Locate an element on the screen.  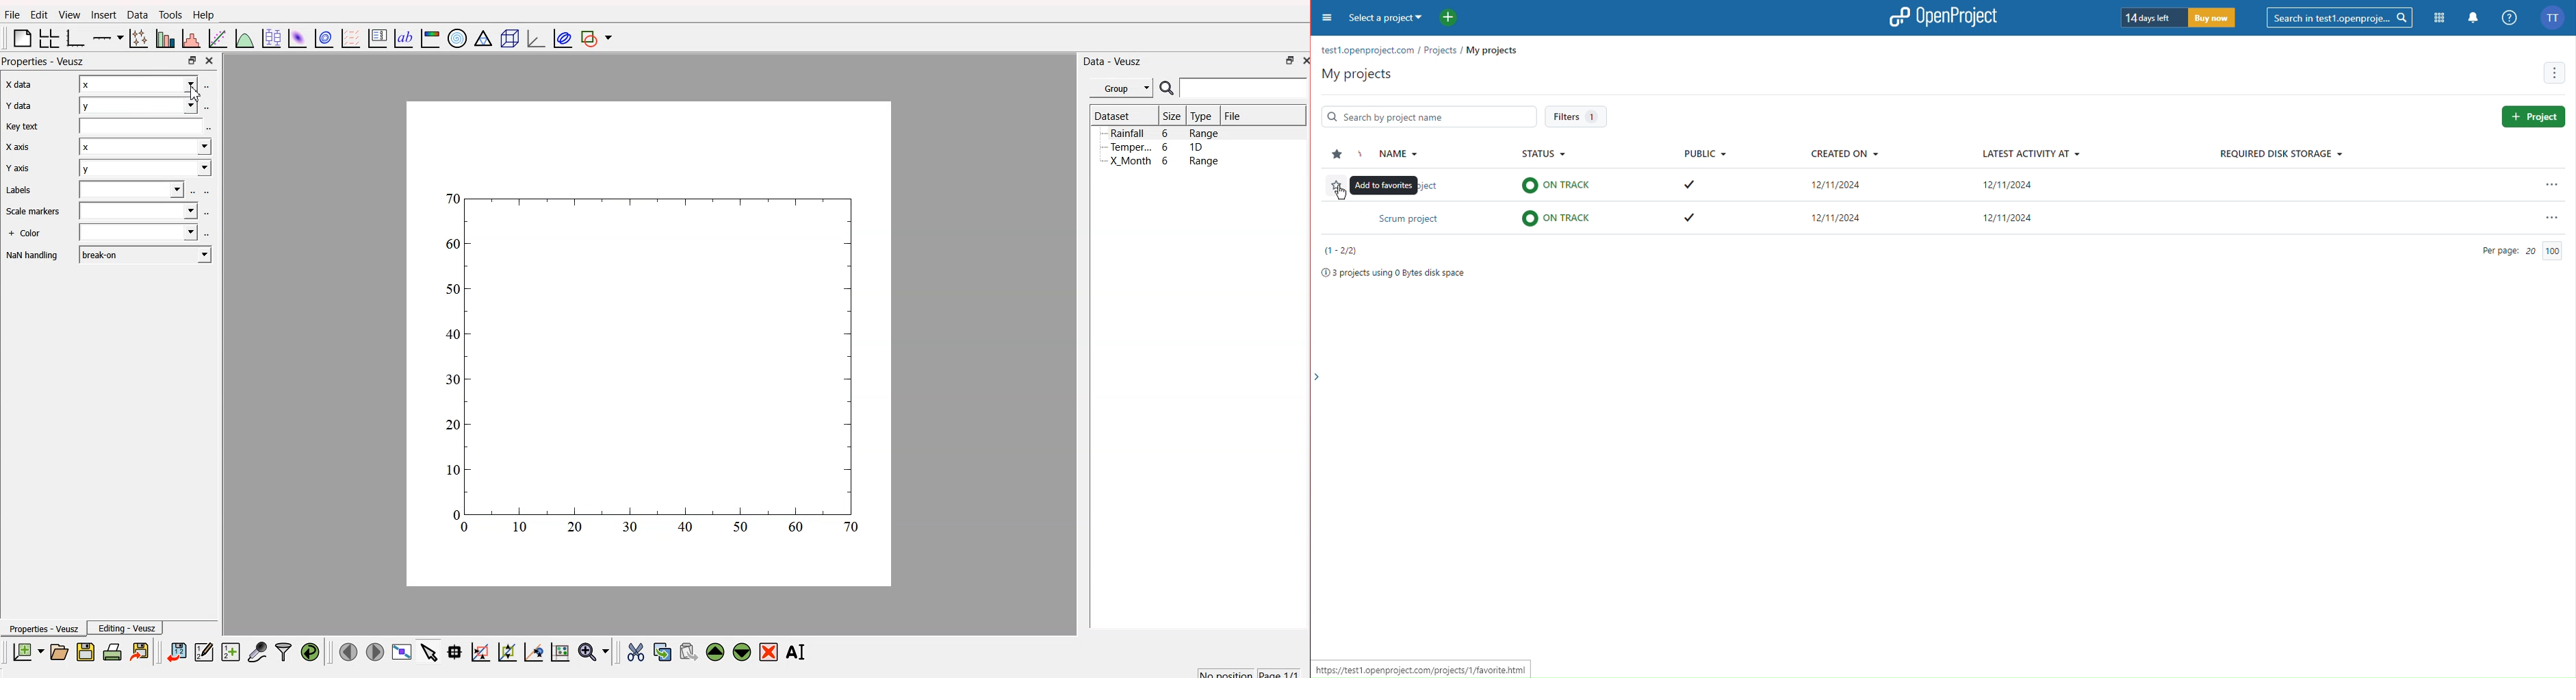
Y data is located at coordinates (18, 107).